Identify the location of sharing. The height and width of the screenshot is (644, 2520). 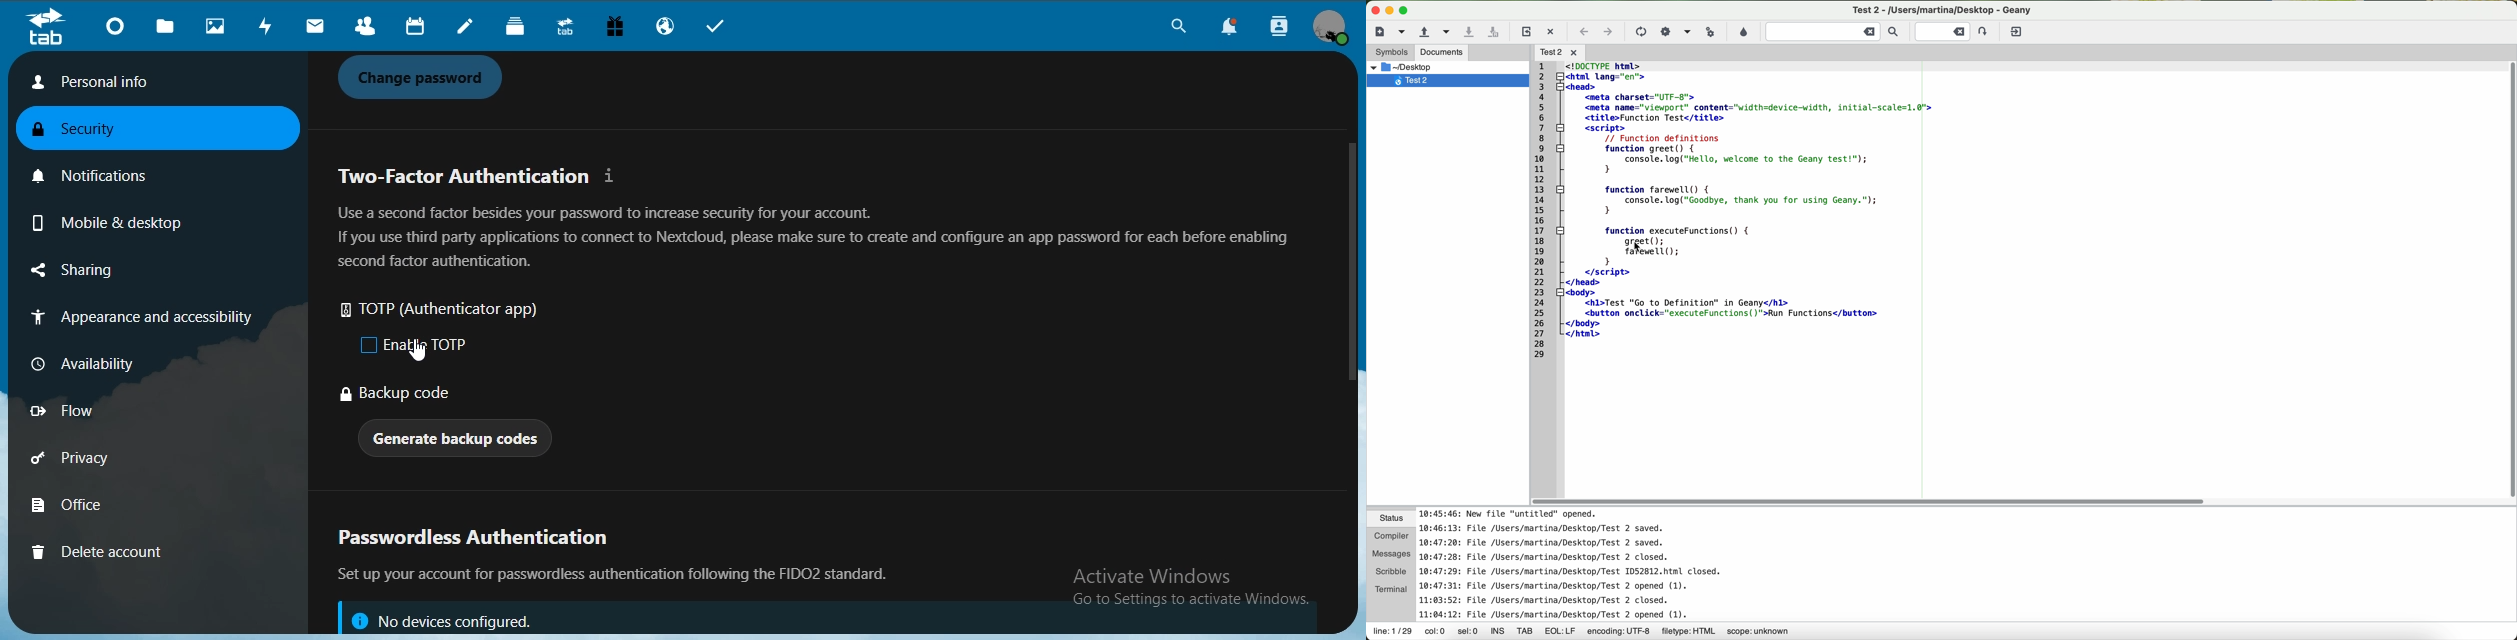
(103, 271).